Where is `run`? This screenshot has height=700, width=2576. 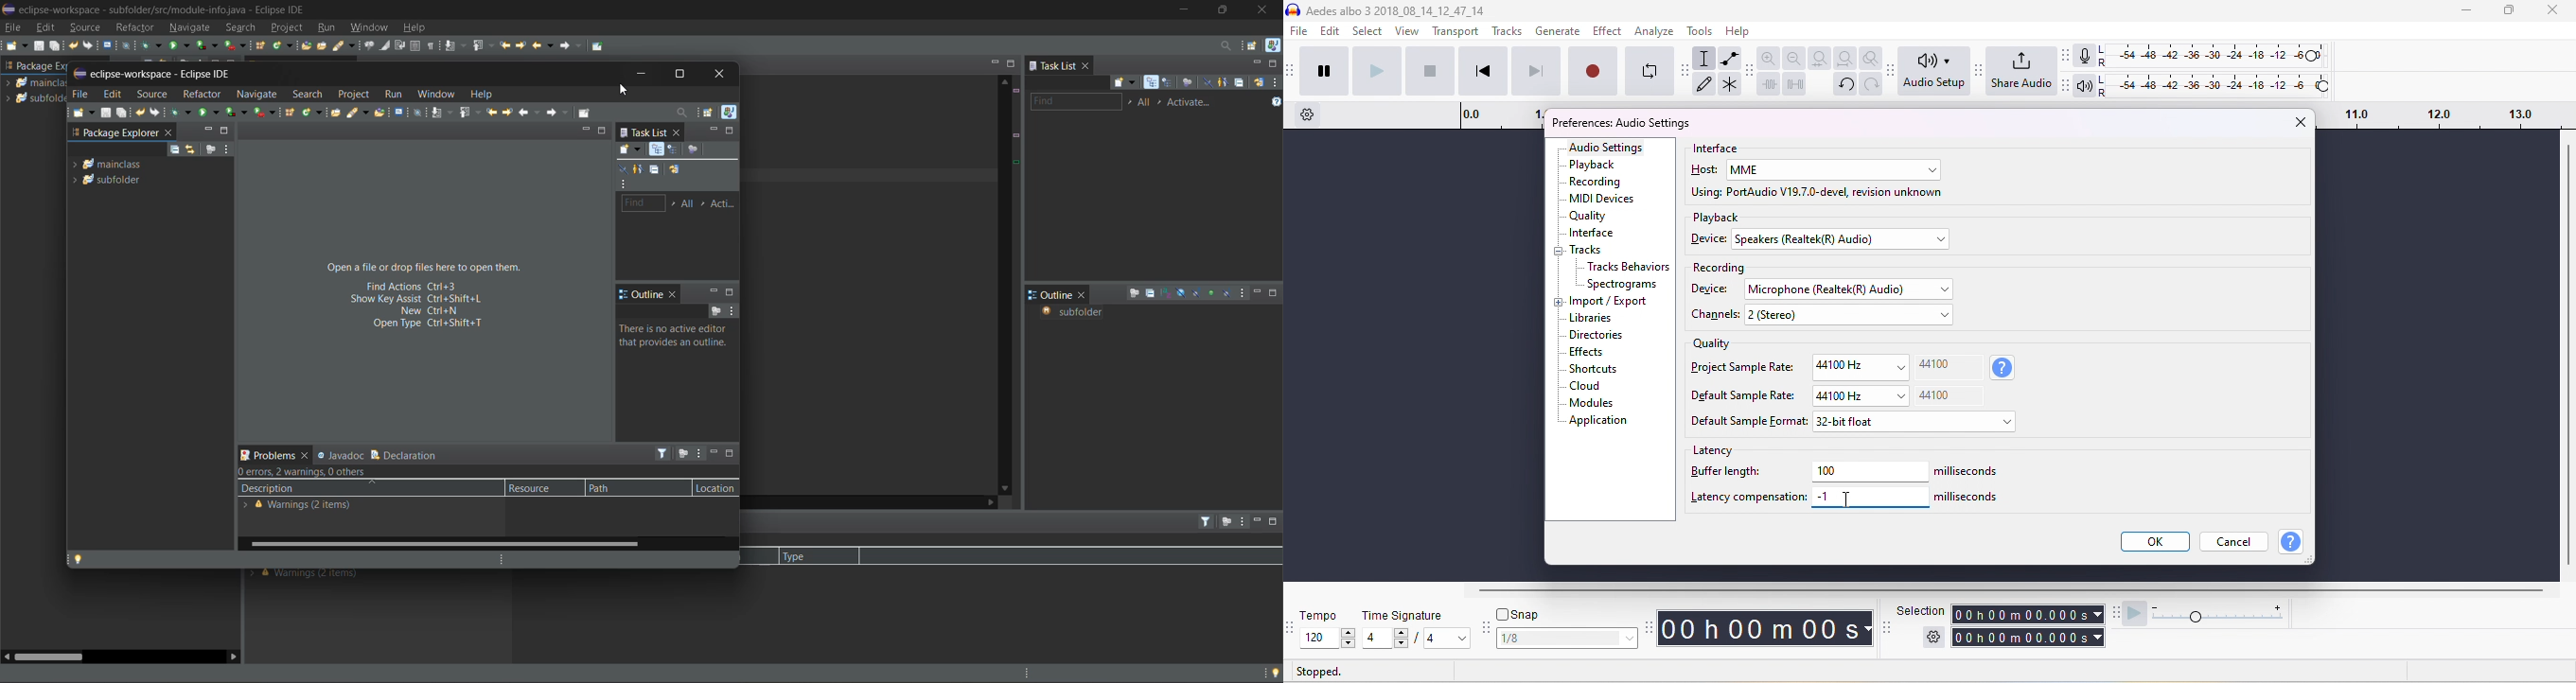
run is located at coordinates (209, 112).